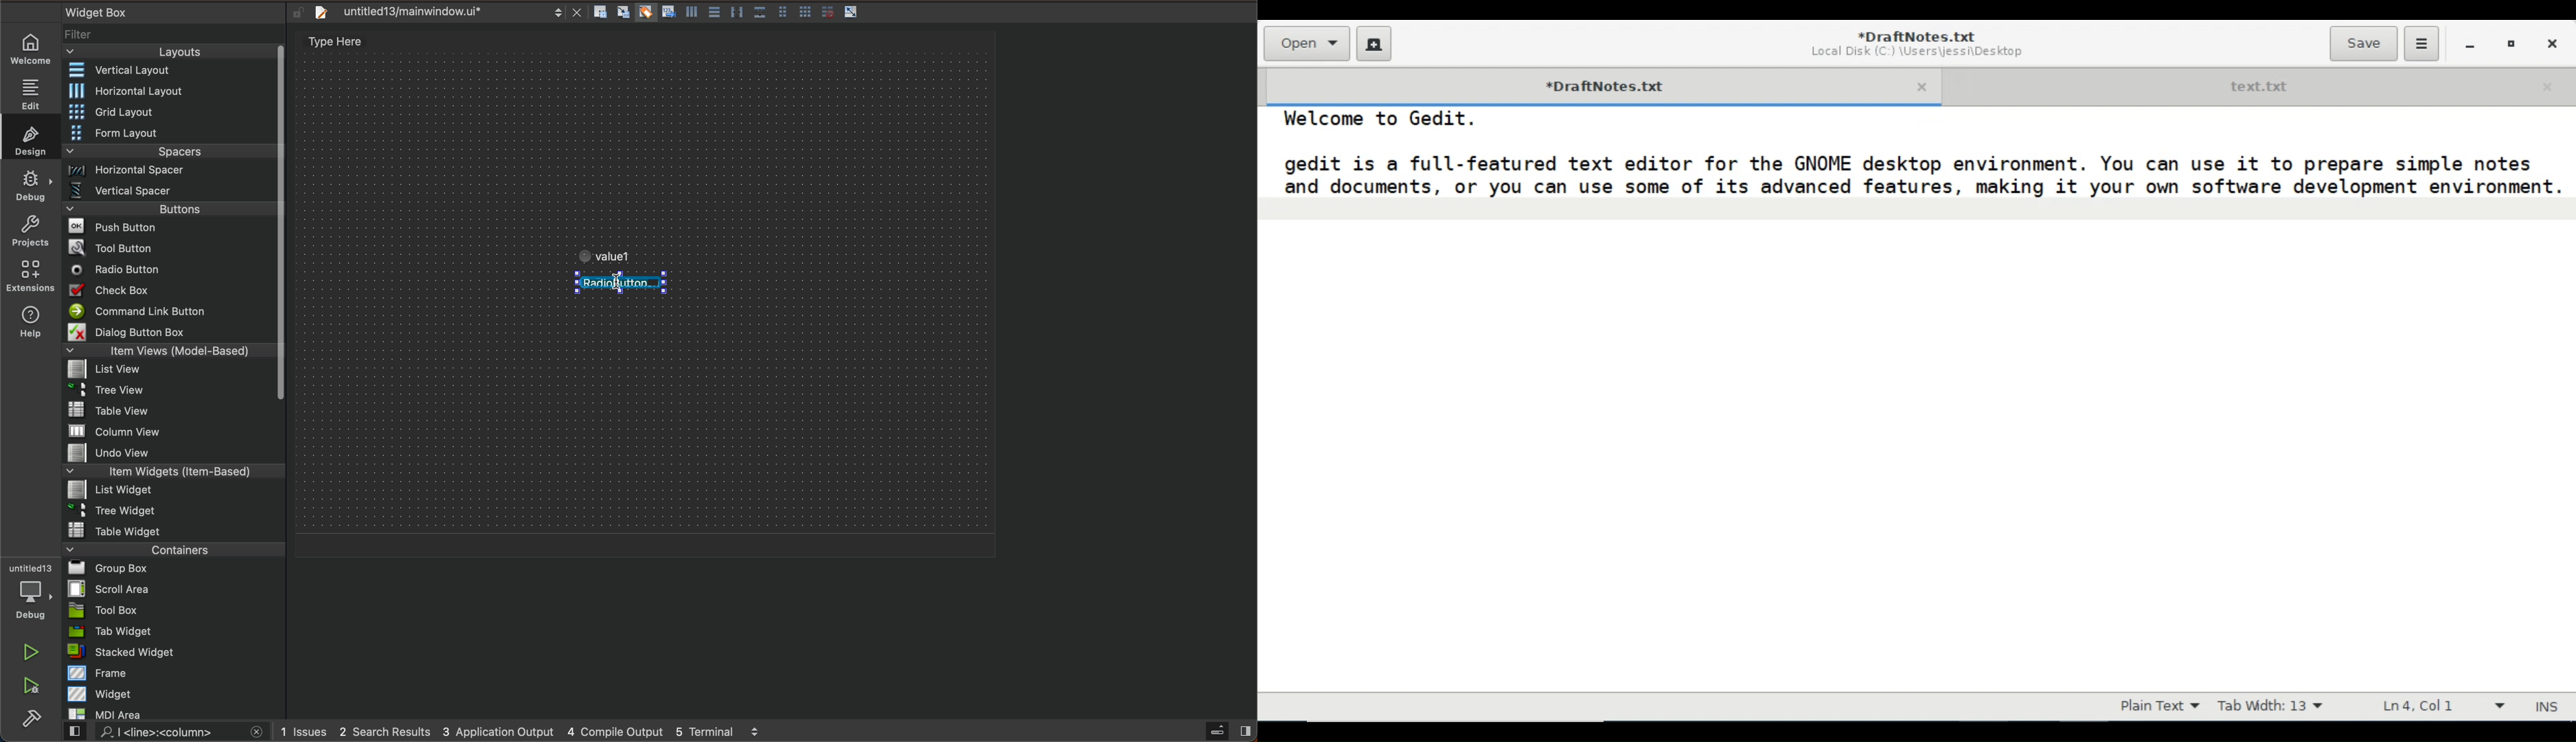 The width and height of the screenshot is (2576, 756). I want to click on gedit is a full-featured text editor for the GNOME desktop environment. You can use it to prepare simple notes
and documents, or you can use some of its advanced features, making it your own software development environment., so click(1914, 172).